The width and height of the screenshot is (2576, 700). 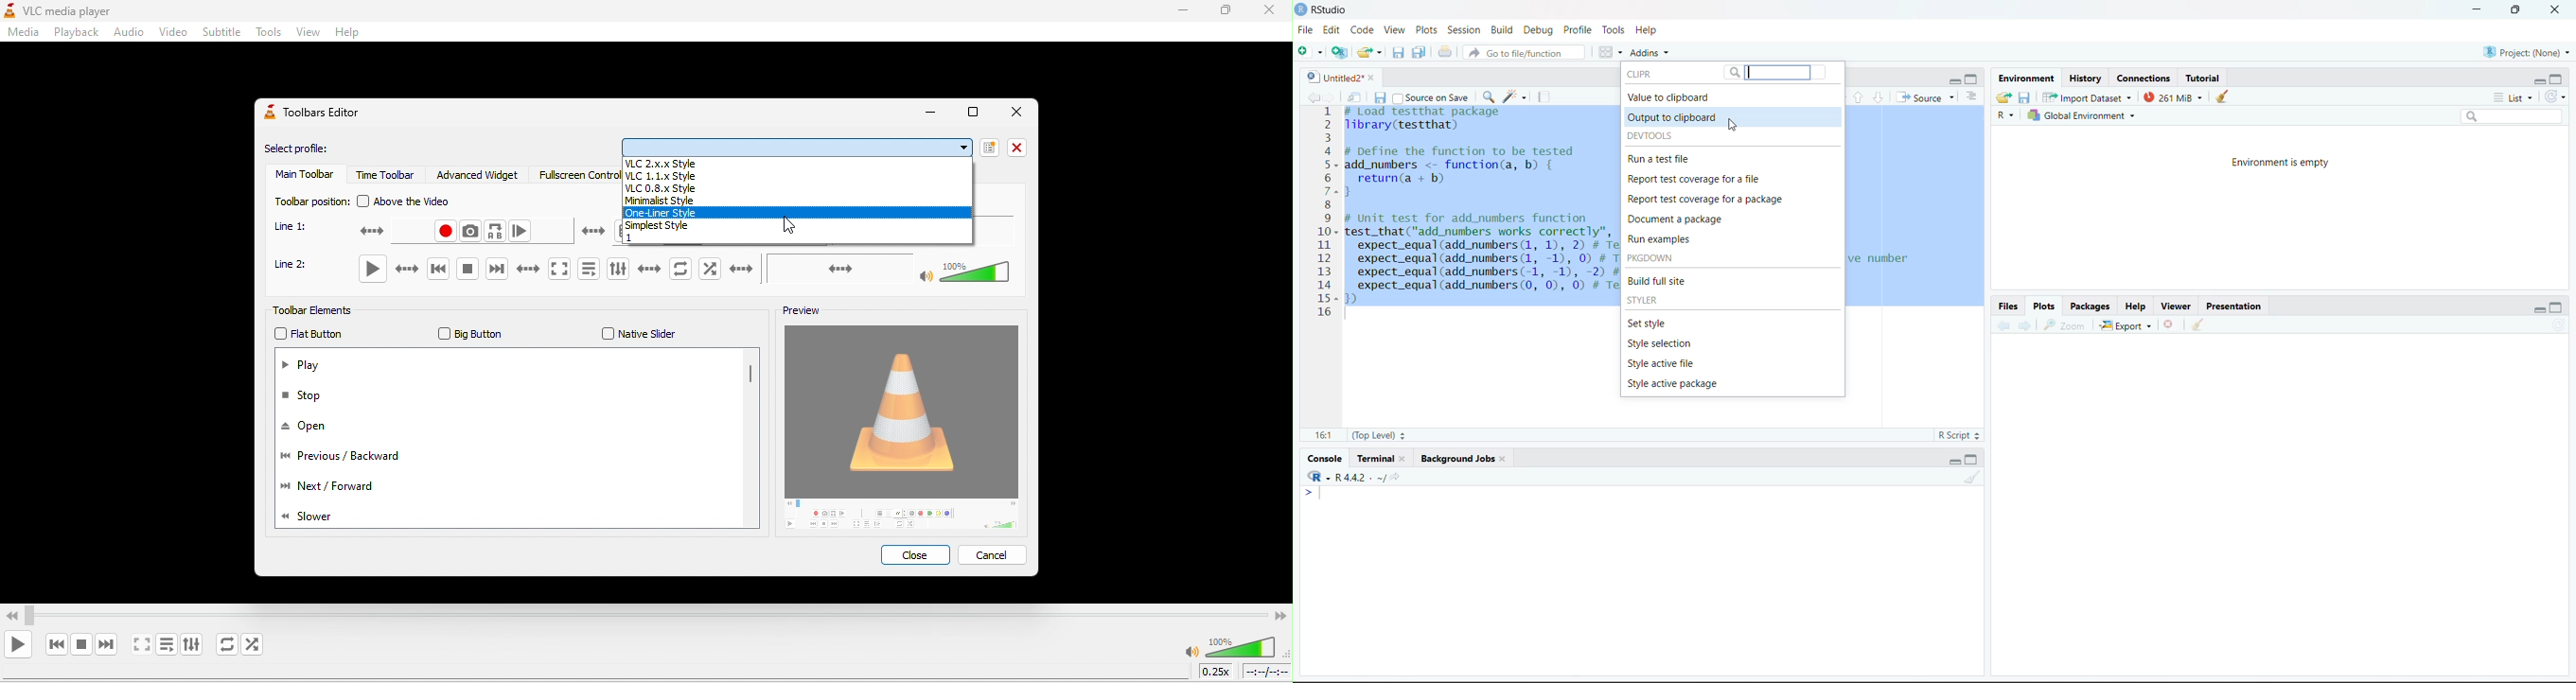 I want to click on Tools, so click(x=1612, y=29).